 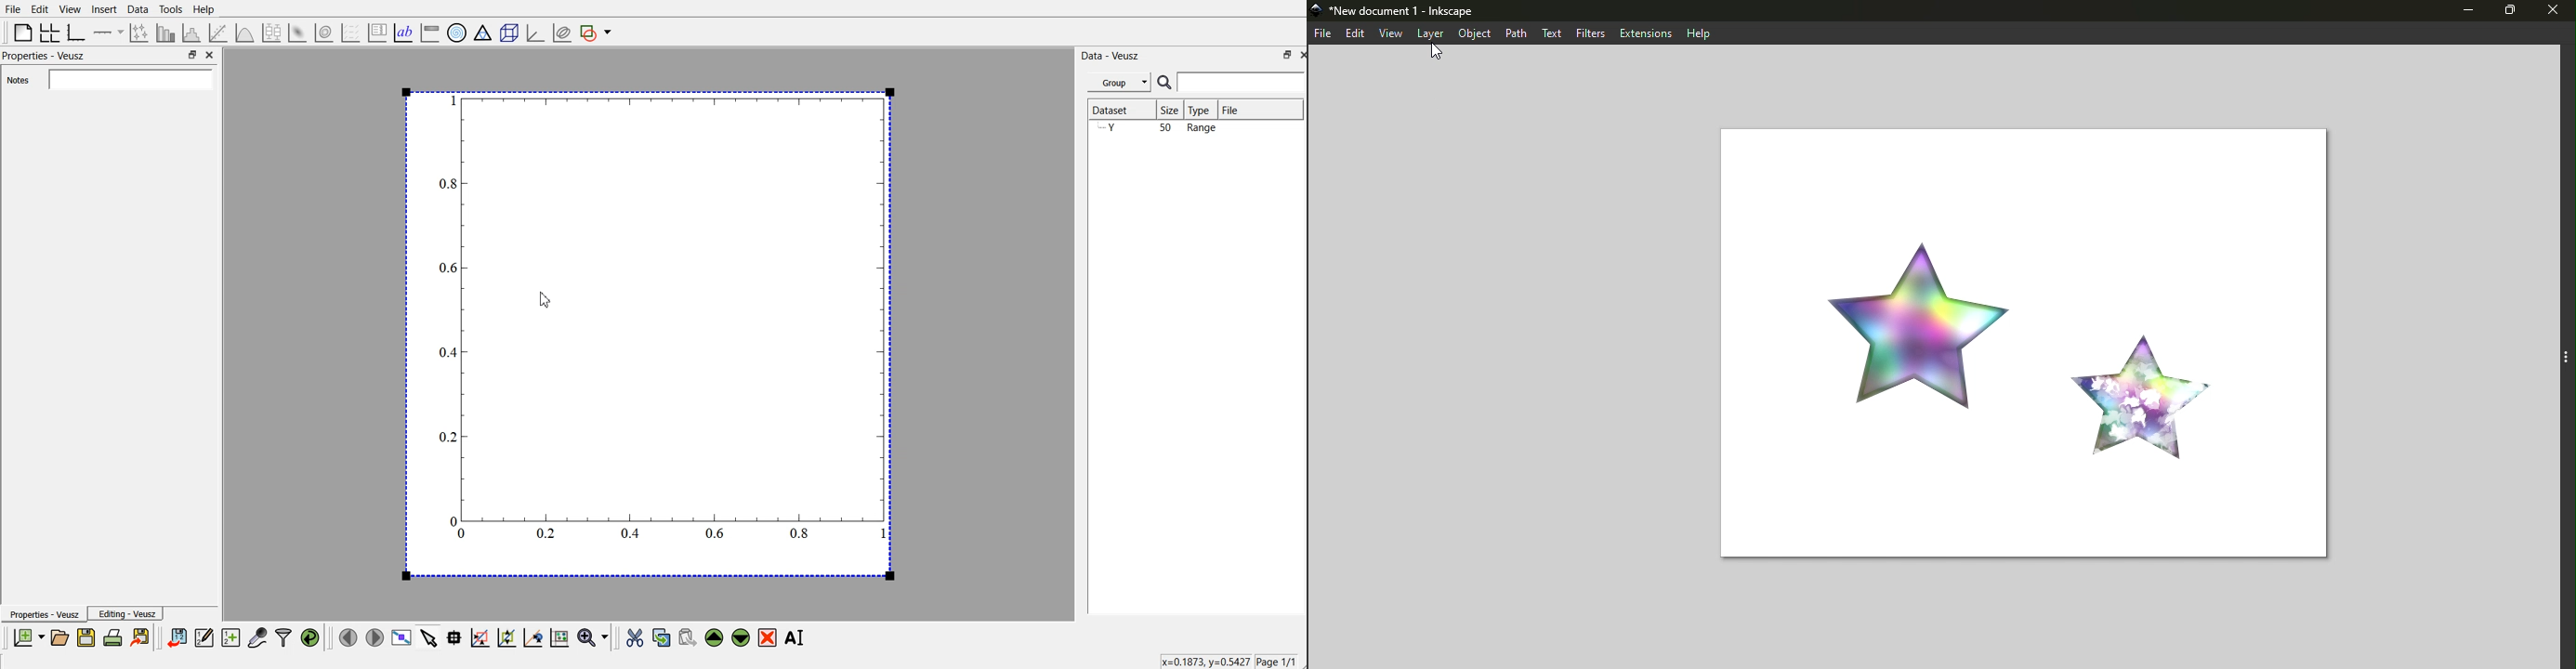 What do you see at coordinates (1353, 34) in the screenshot?
I see `edit` at bounding box center [1353, 34].